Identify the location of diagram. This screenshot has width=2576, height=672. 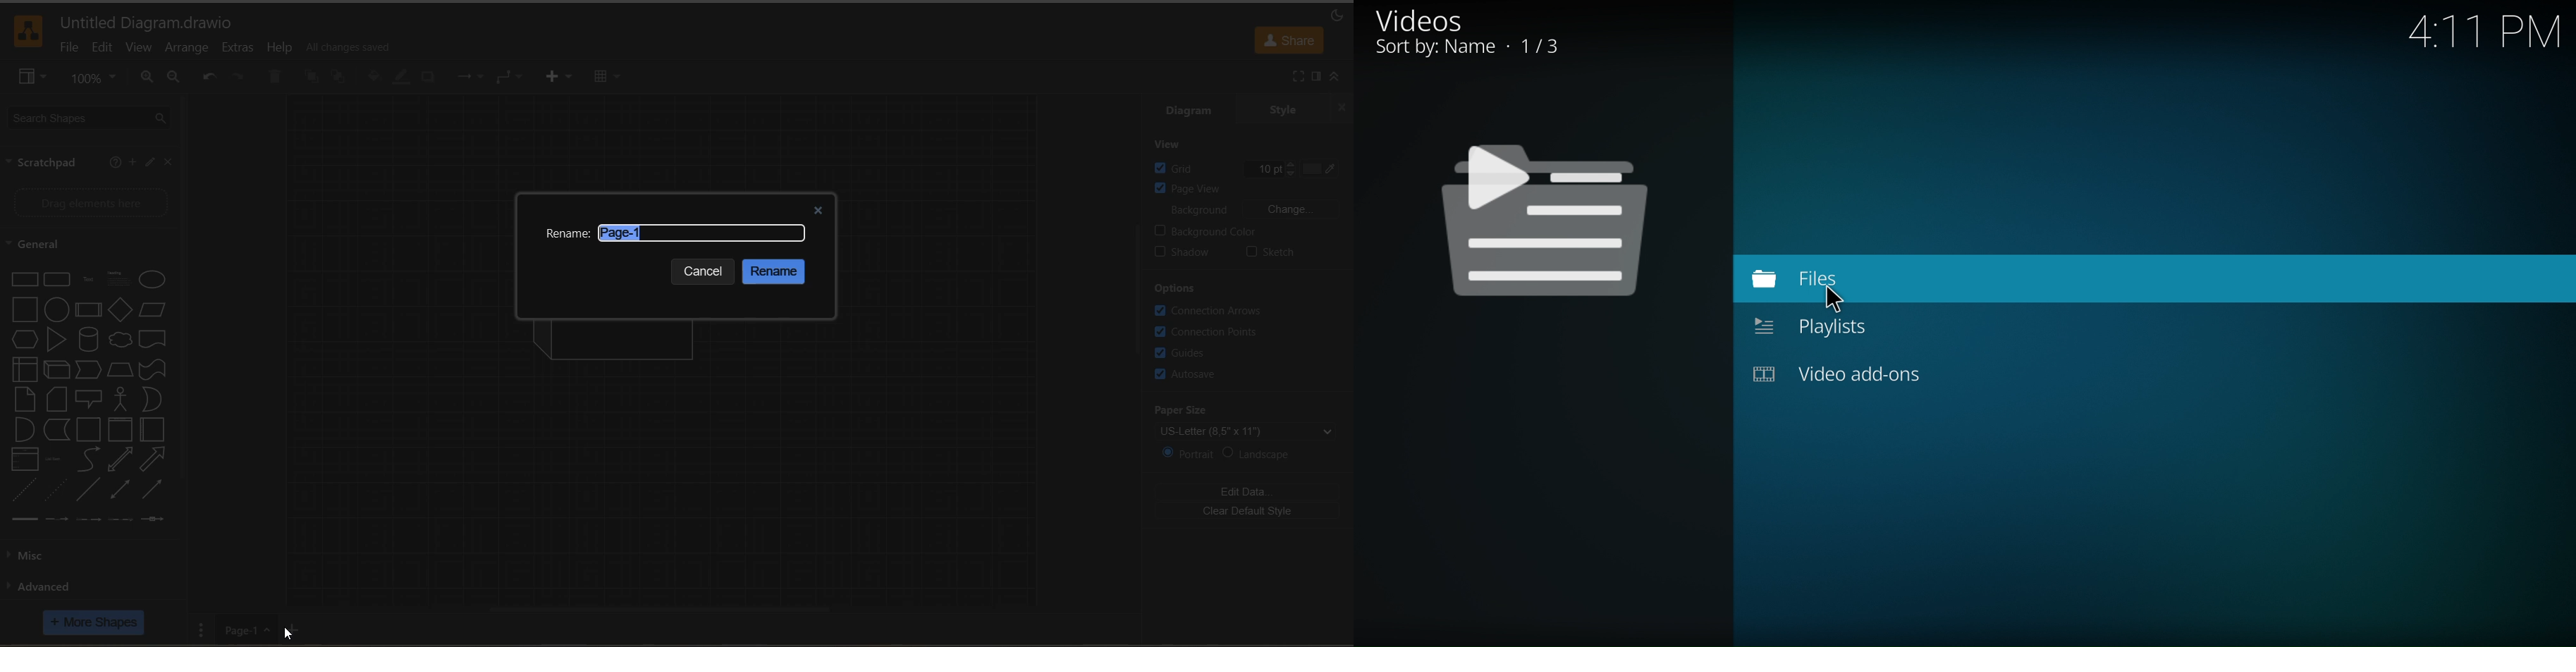
(1189, 112).